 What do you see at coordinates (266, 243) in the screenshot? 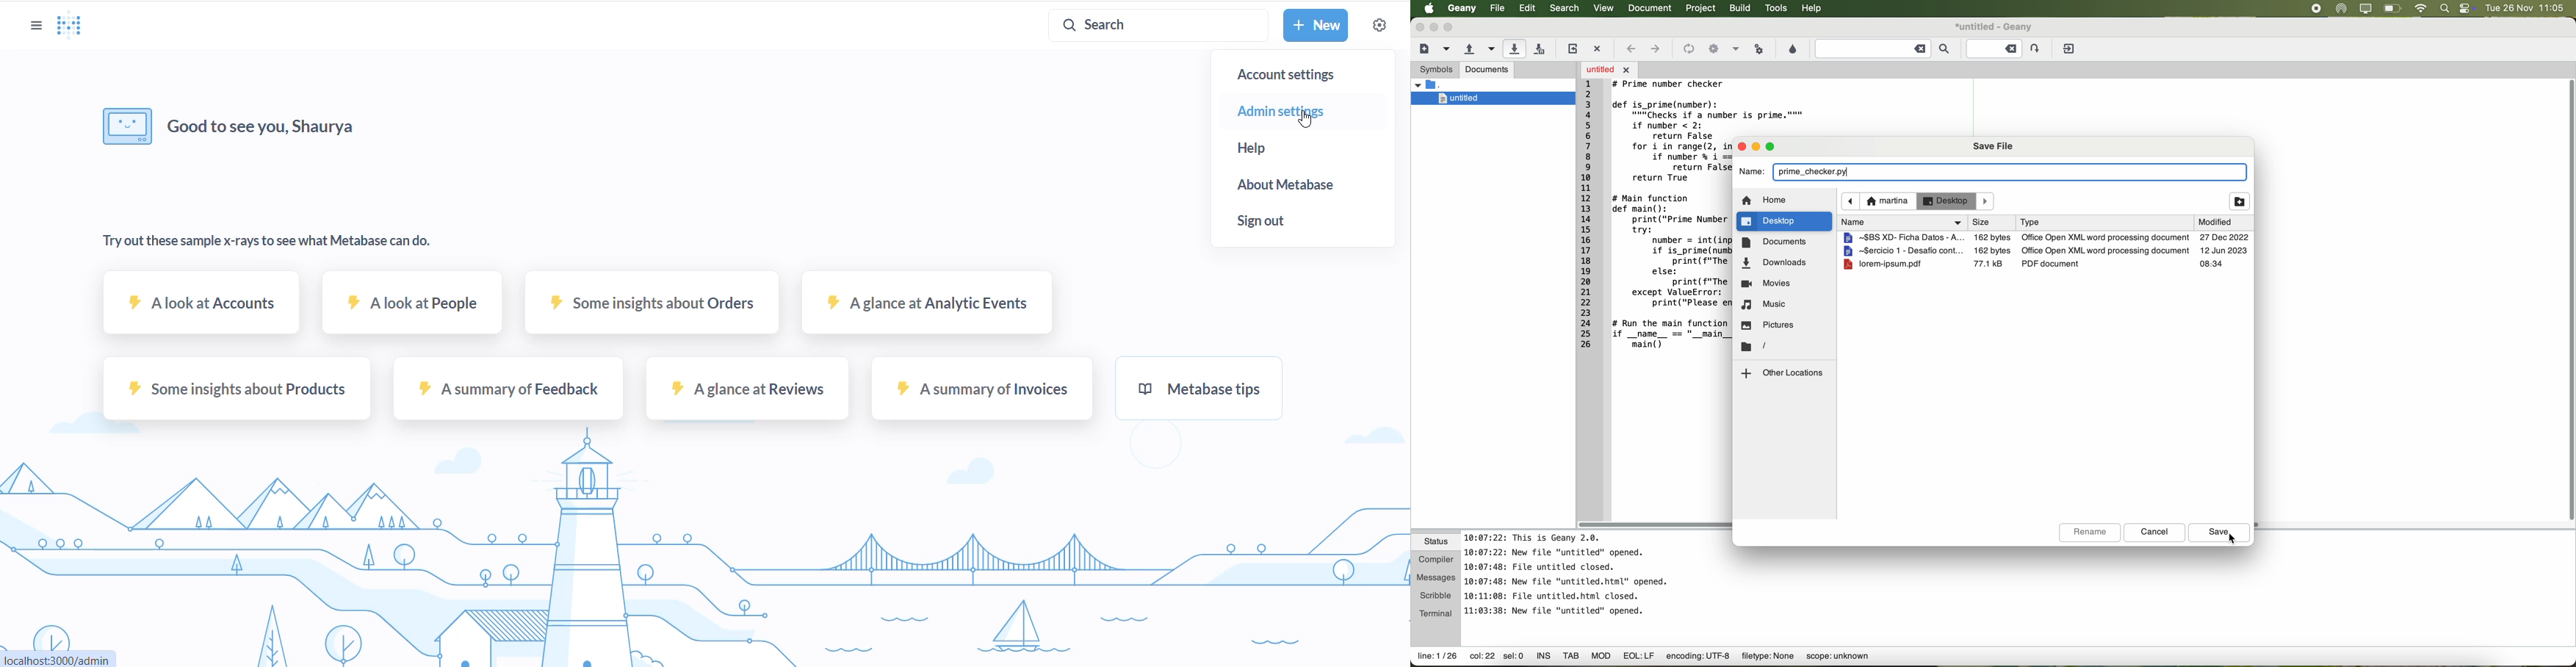
I see `Try out these sample x-rays to see what Metabase can do.` at bounding box center [266, 243].